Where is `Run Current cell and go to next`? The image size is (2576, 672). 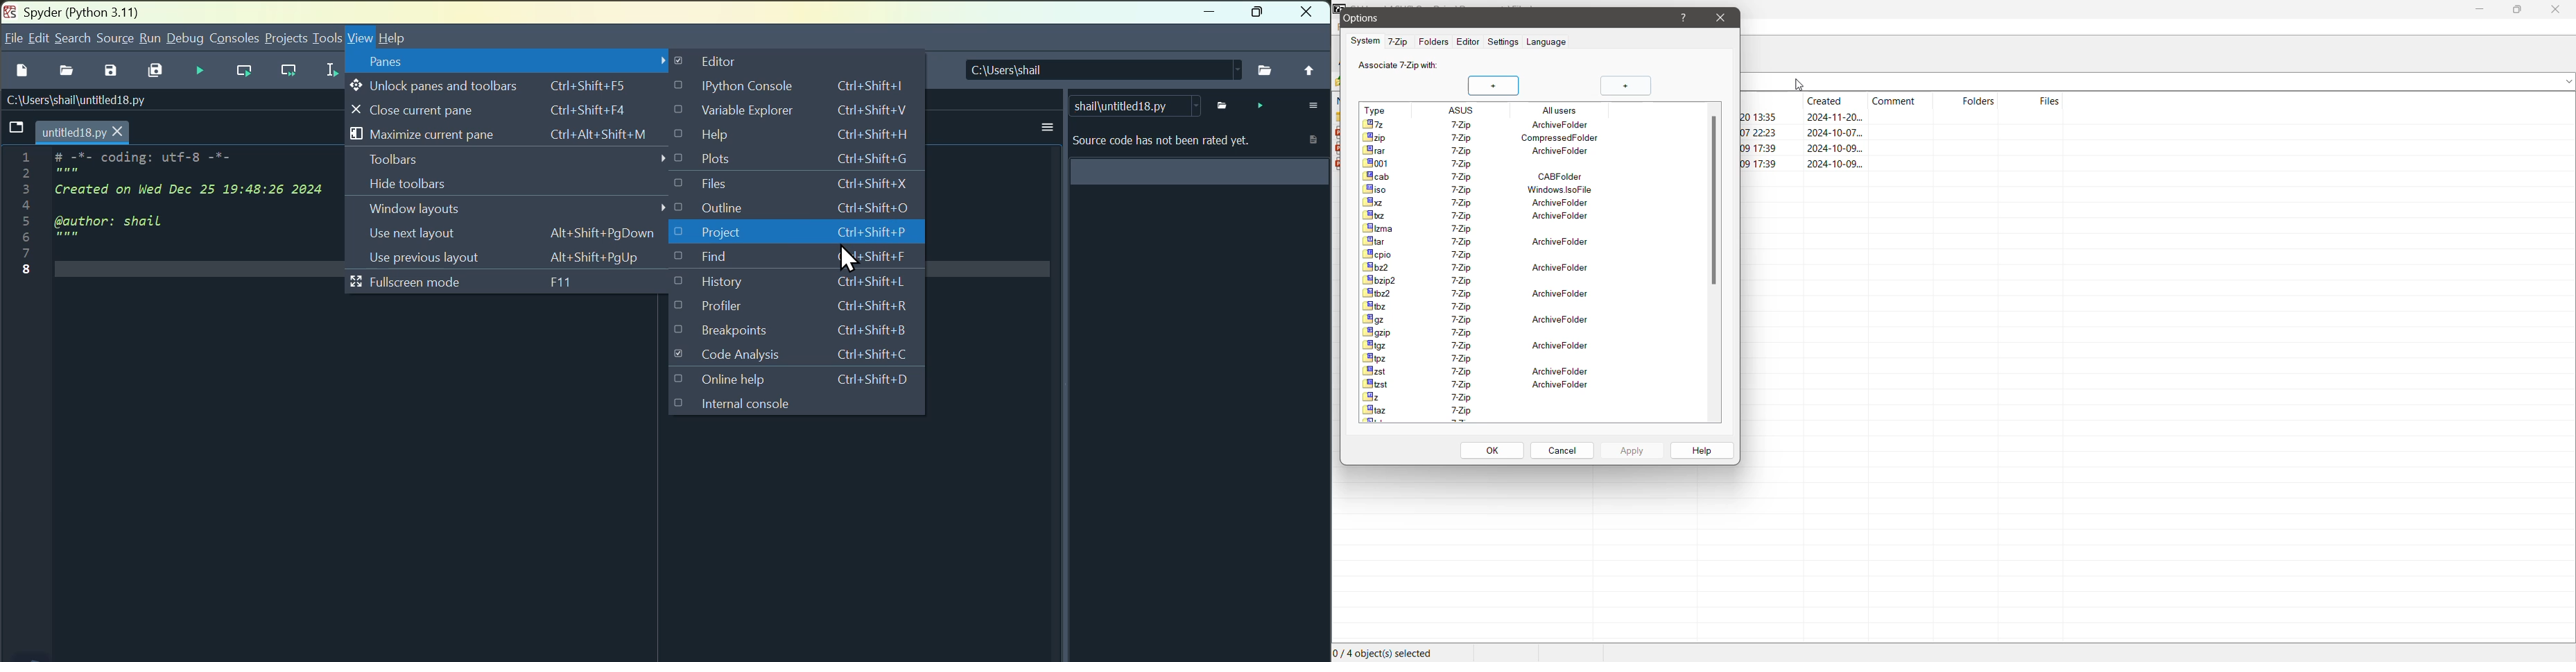 Run Current cell and go to next is located at coordinates (295, 72).